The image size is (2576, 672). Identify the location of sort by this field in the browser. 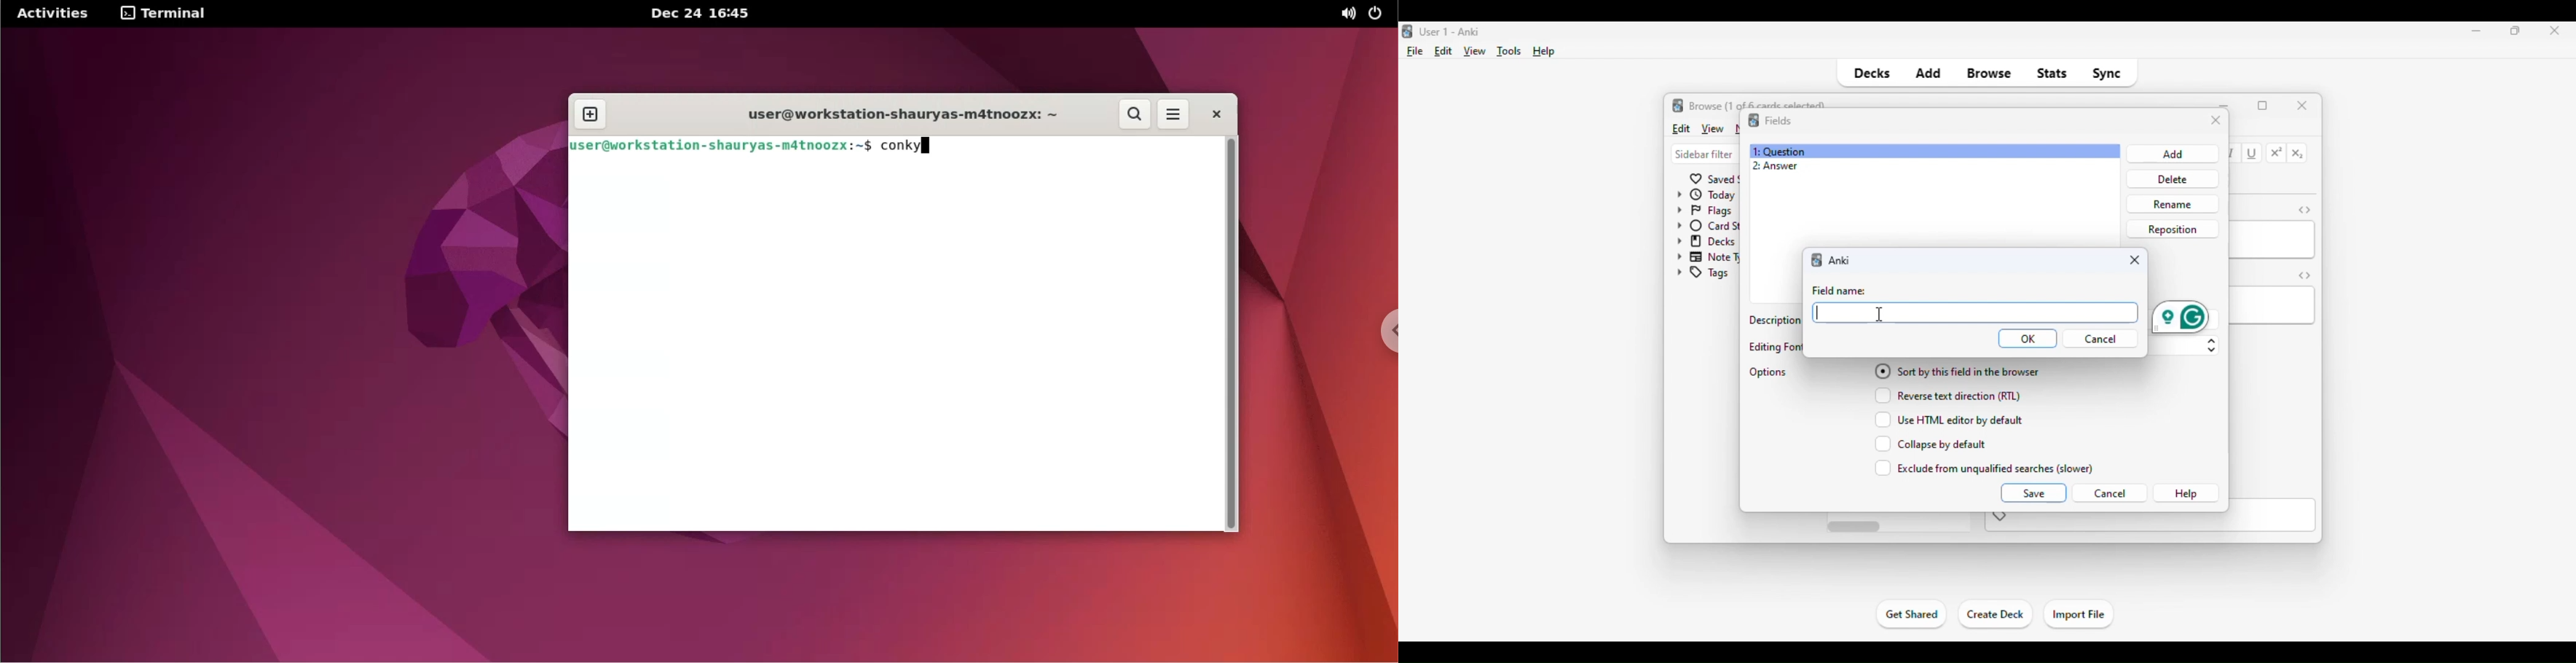
(1957, 370).